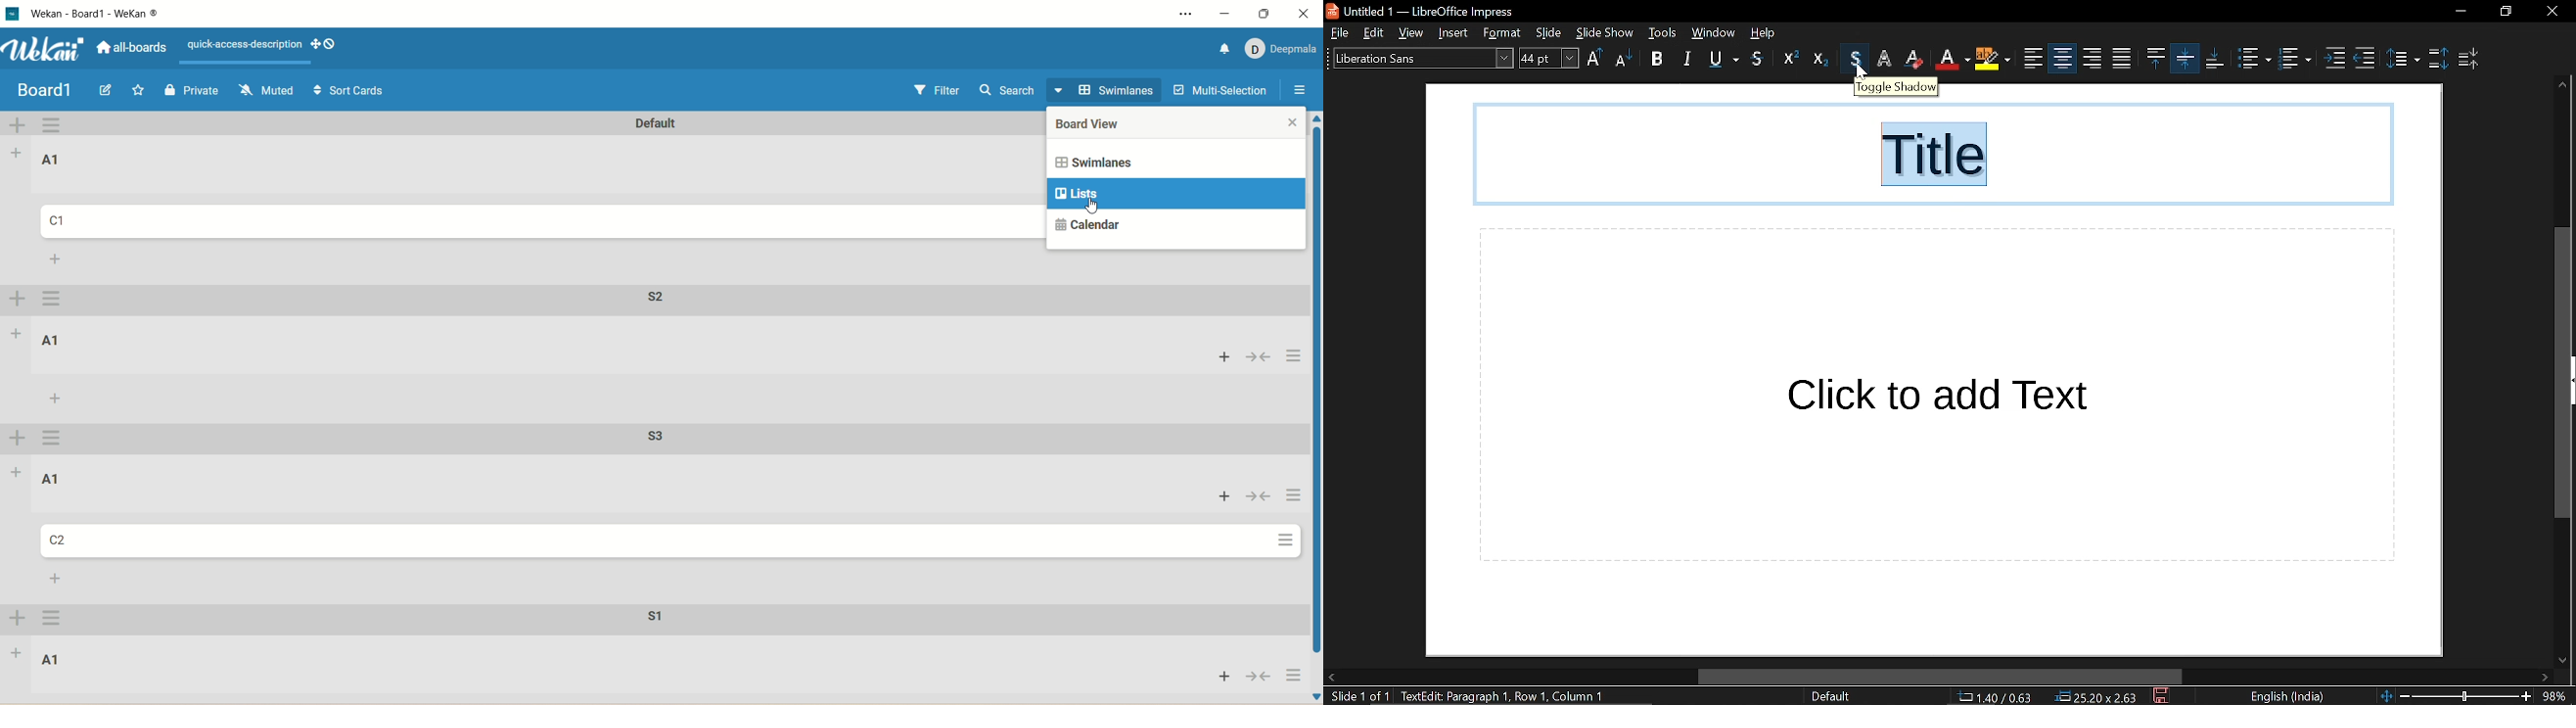  What do you see at coordinates (1222, 48) in the screenshot?
I see `notification` at bounding box center [1222, 48].